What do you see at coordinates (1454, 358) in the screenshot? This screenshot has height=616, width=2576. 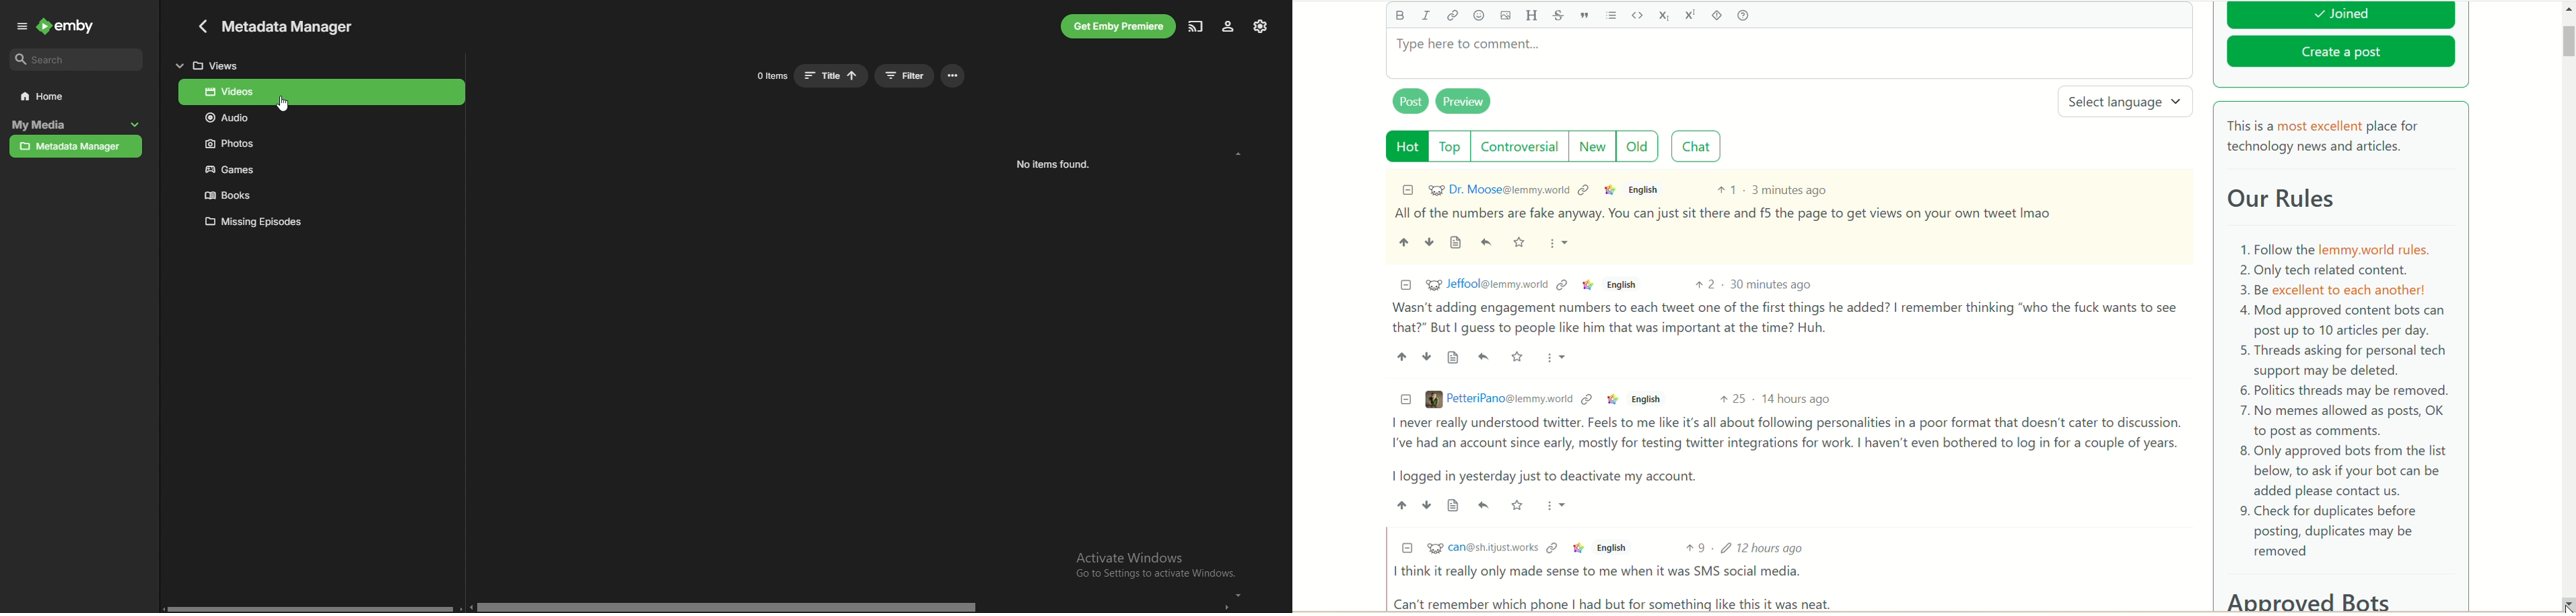 I see `Source` at bounding box center [1454, 358].